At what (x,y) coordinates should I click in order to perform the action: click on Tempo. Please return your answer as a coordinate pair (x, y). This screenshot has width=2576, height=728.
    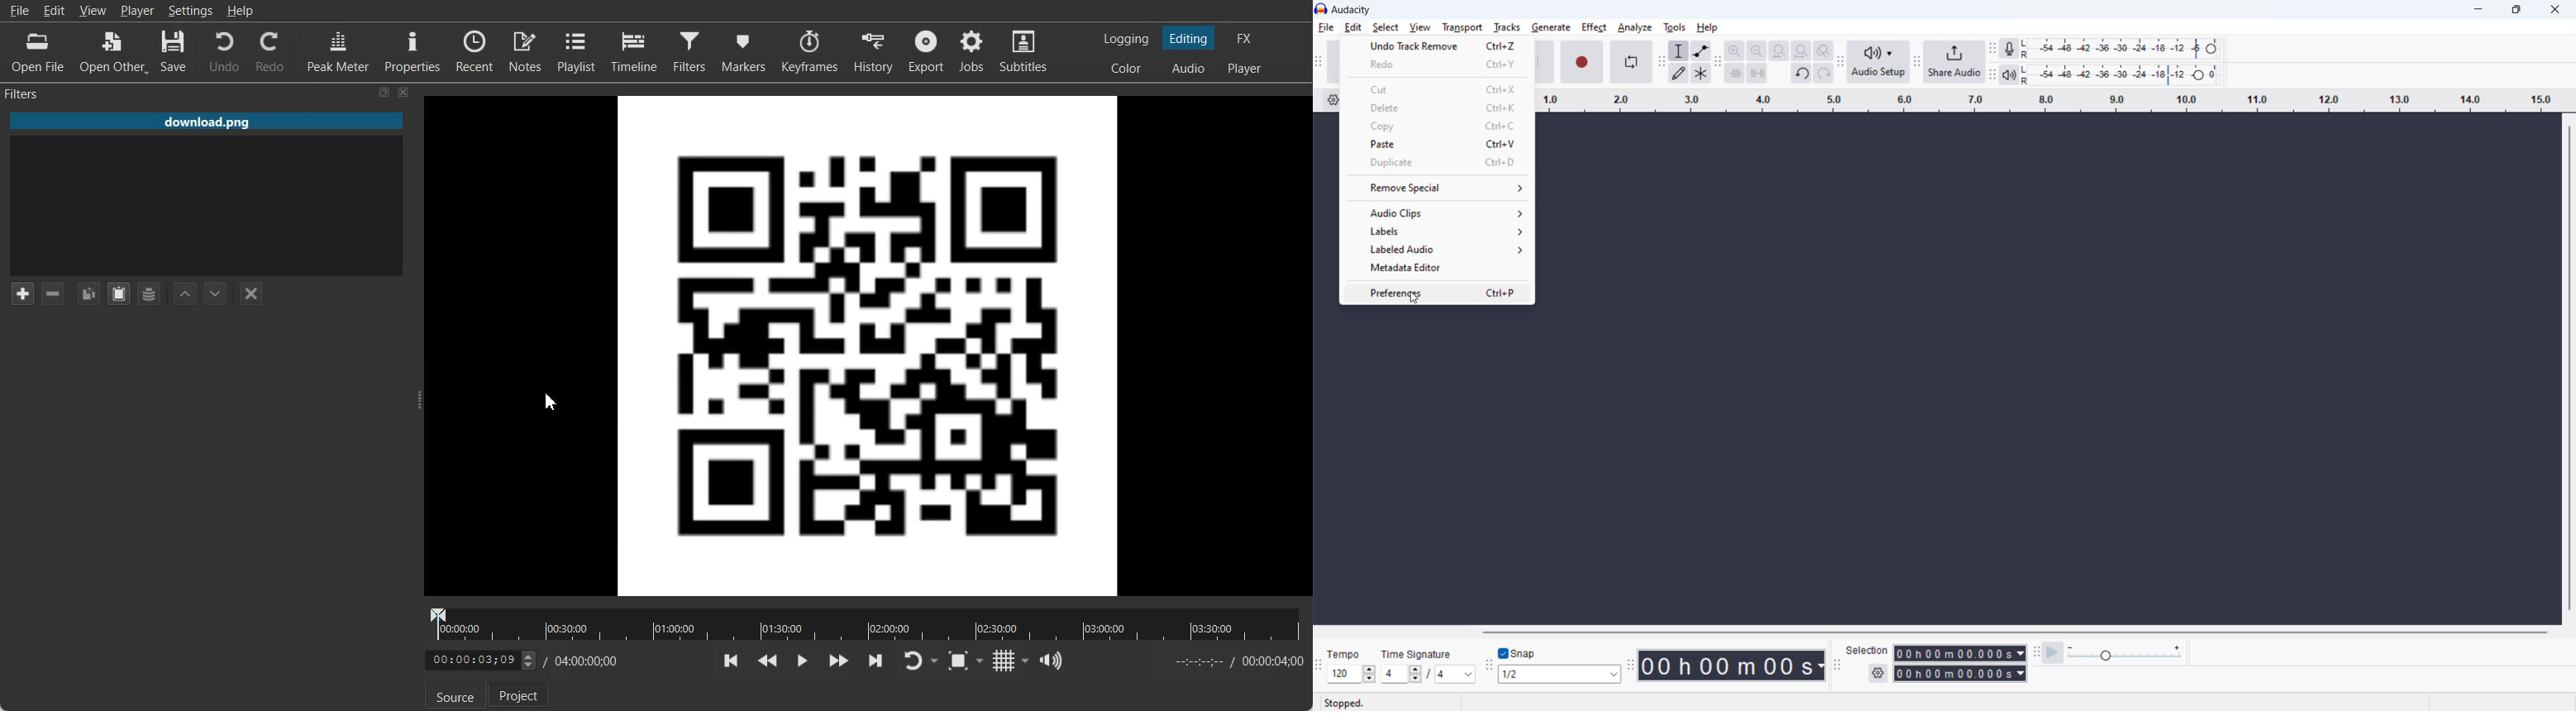
    Looking at the image, I should click on (1345, 652).